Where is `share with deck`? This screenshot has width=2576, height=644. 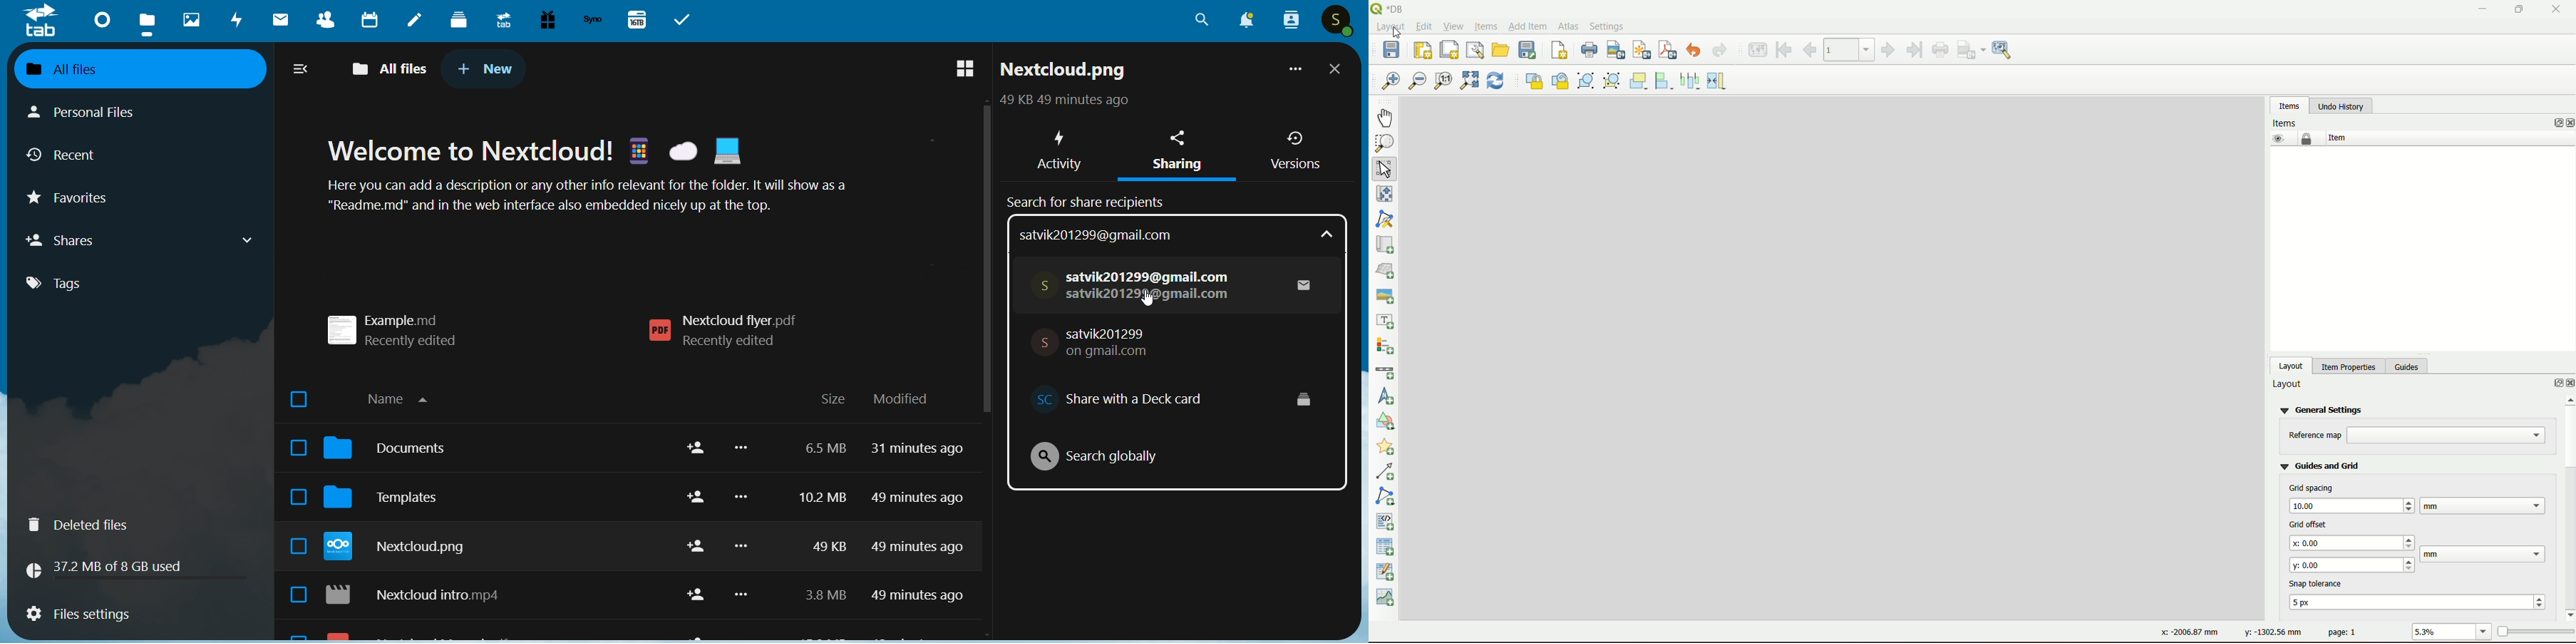
share with deck is located at coordinates (1160, 400).